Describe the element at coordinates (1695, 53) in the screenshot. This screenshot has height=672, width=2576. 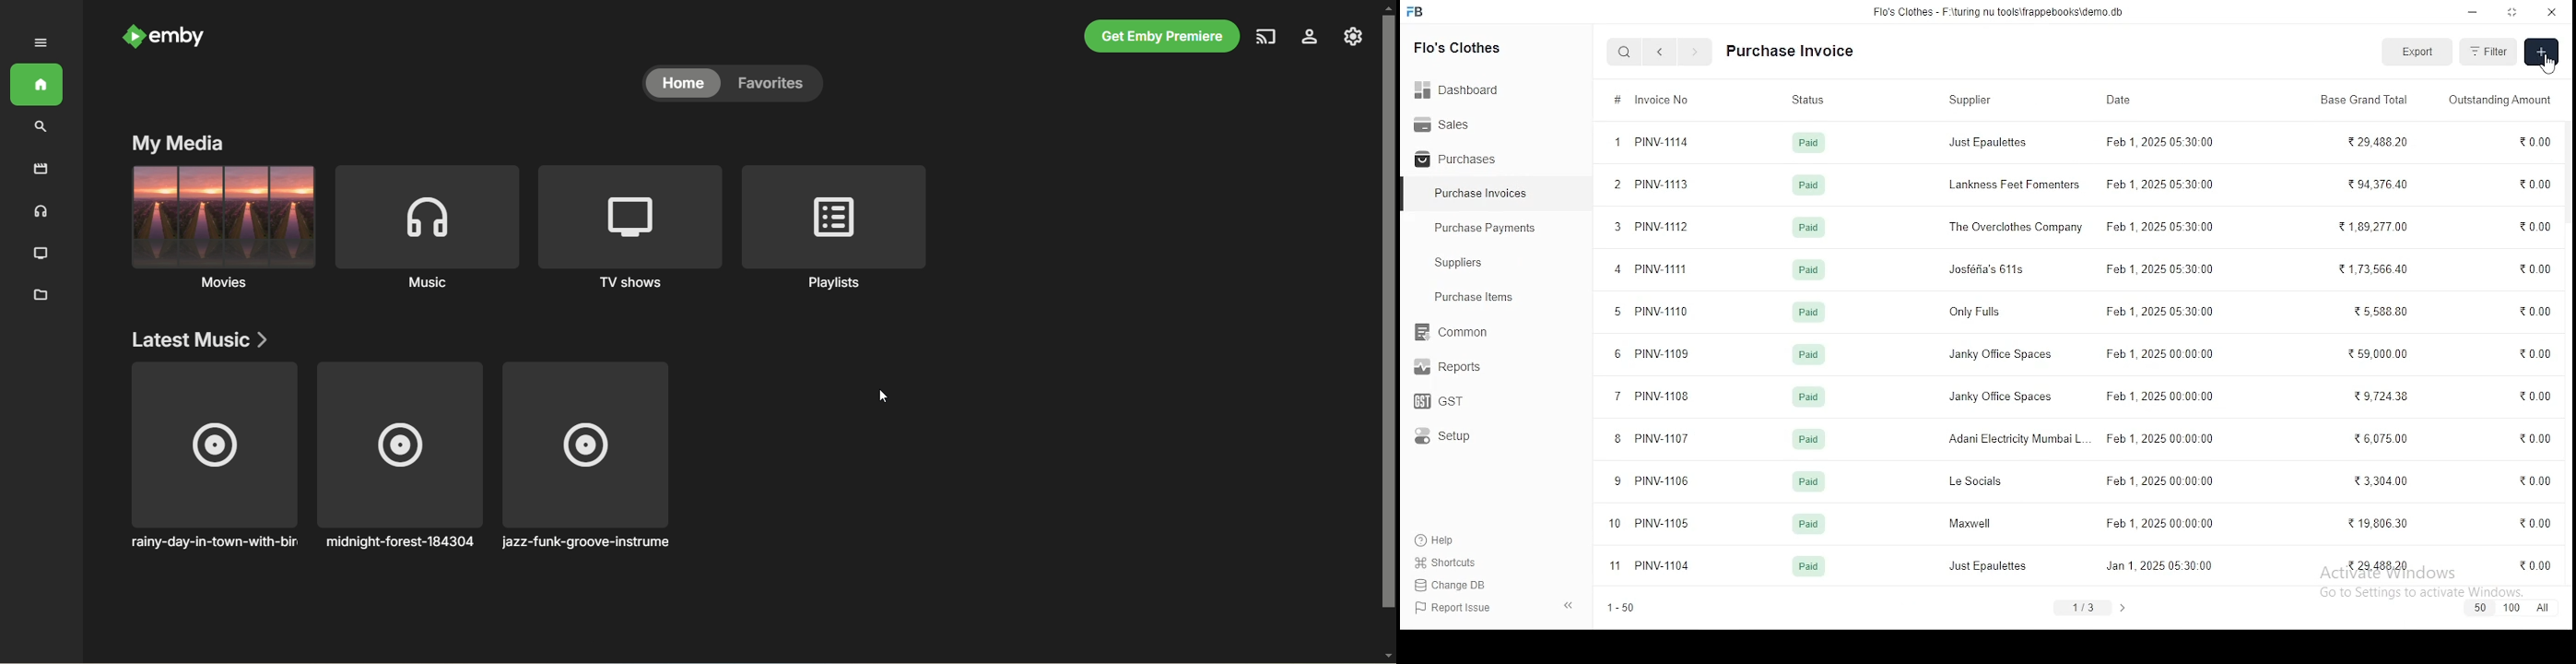
I see `next` at that location.